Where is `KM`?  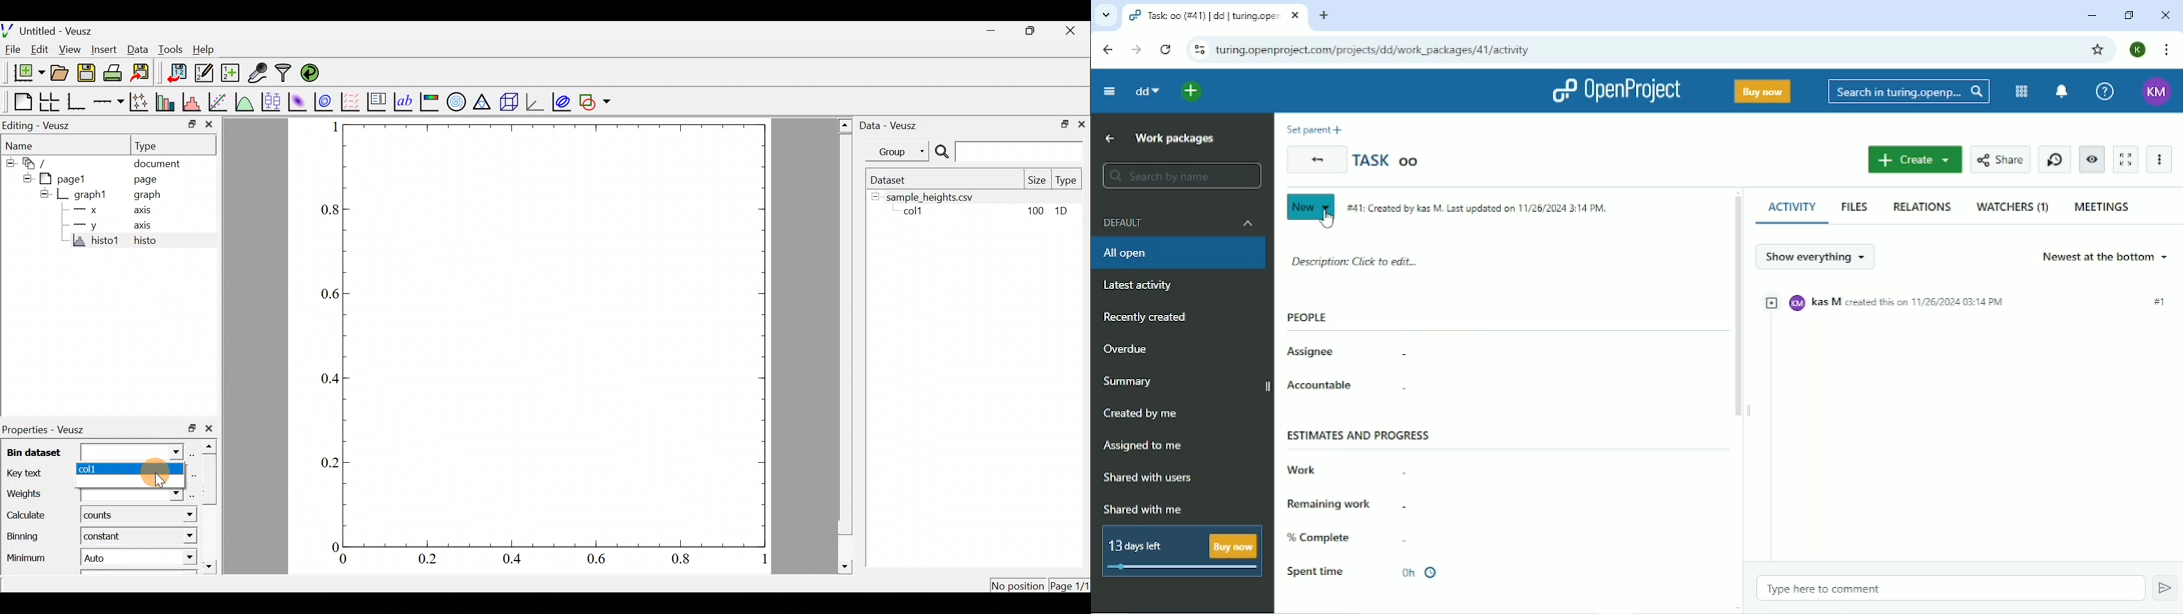
KM is located at coordinates (2157, 91).